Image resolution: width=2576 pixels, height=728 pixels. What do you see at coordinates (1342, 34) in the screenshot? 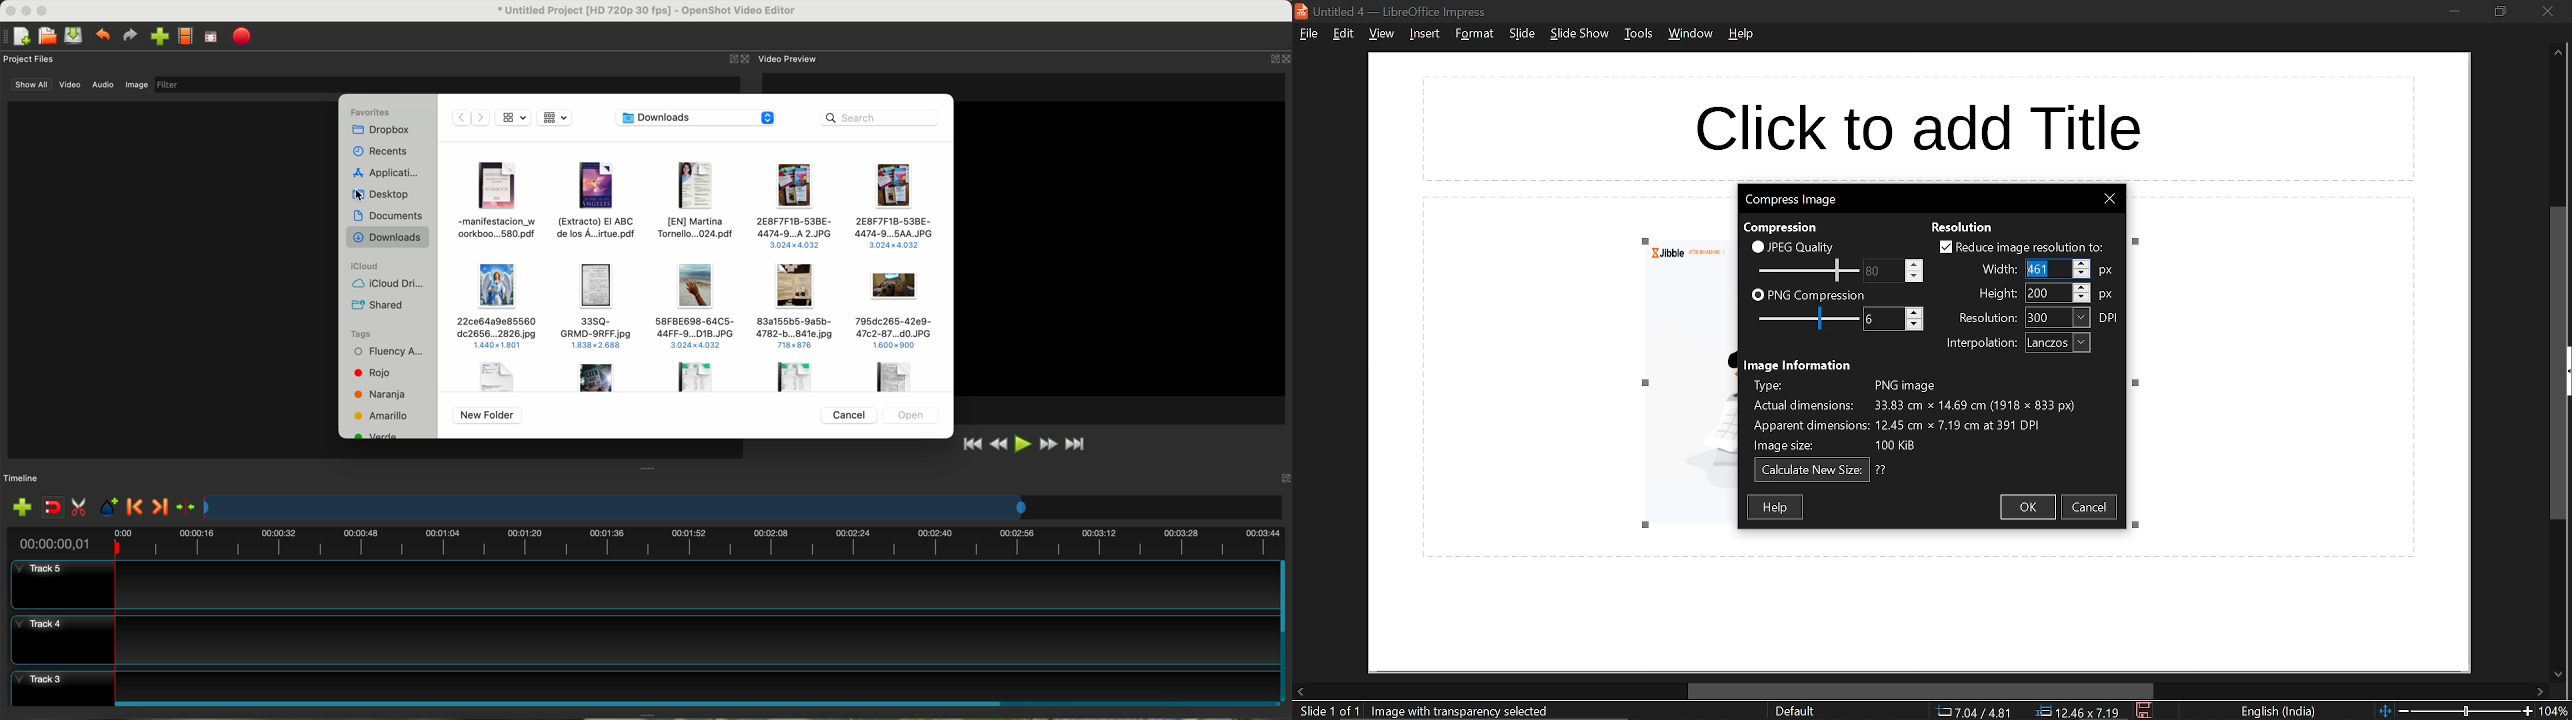
I see `edit` at bounding box center [1342, 34].